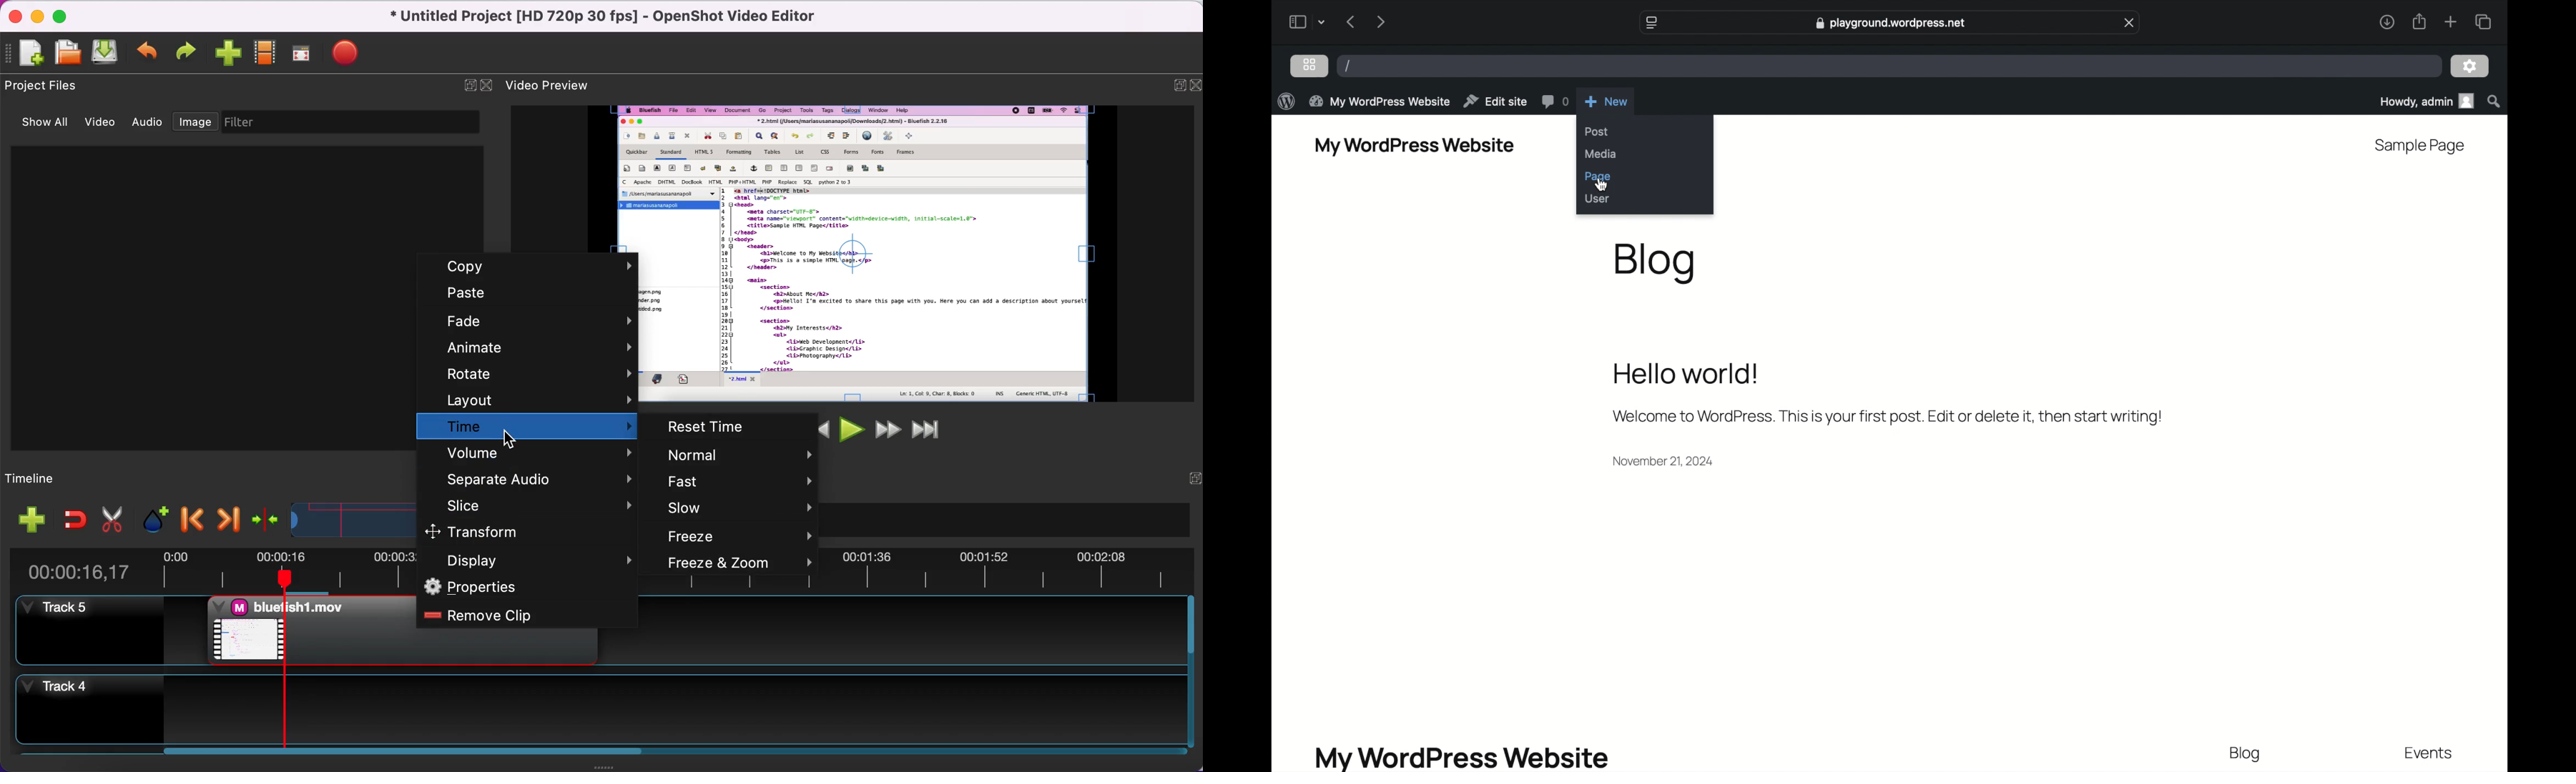 Image resolution: width=2576 pixels, height=784 pixels. What do you see at coordinates (2483, 21) in the screenshot?
I see `show tab overview` at bounding box center [2483, 21].